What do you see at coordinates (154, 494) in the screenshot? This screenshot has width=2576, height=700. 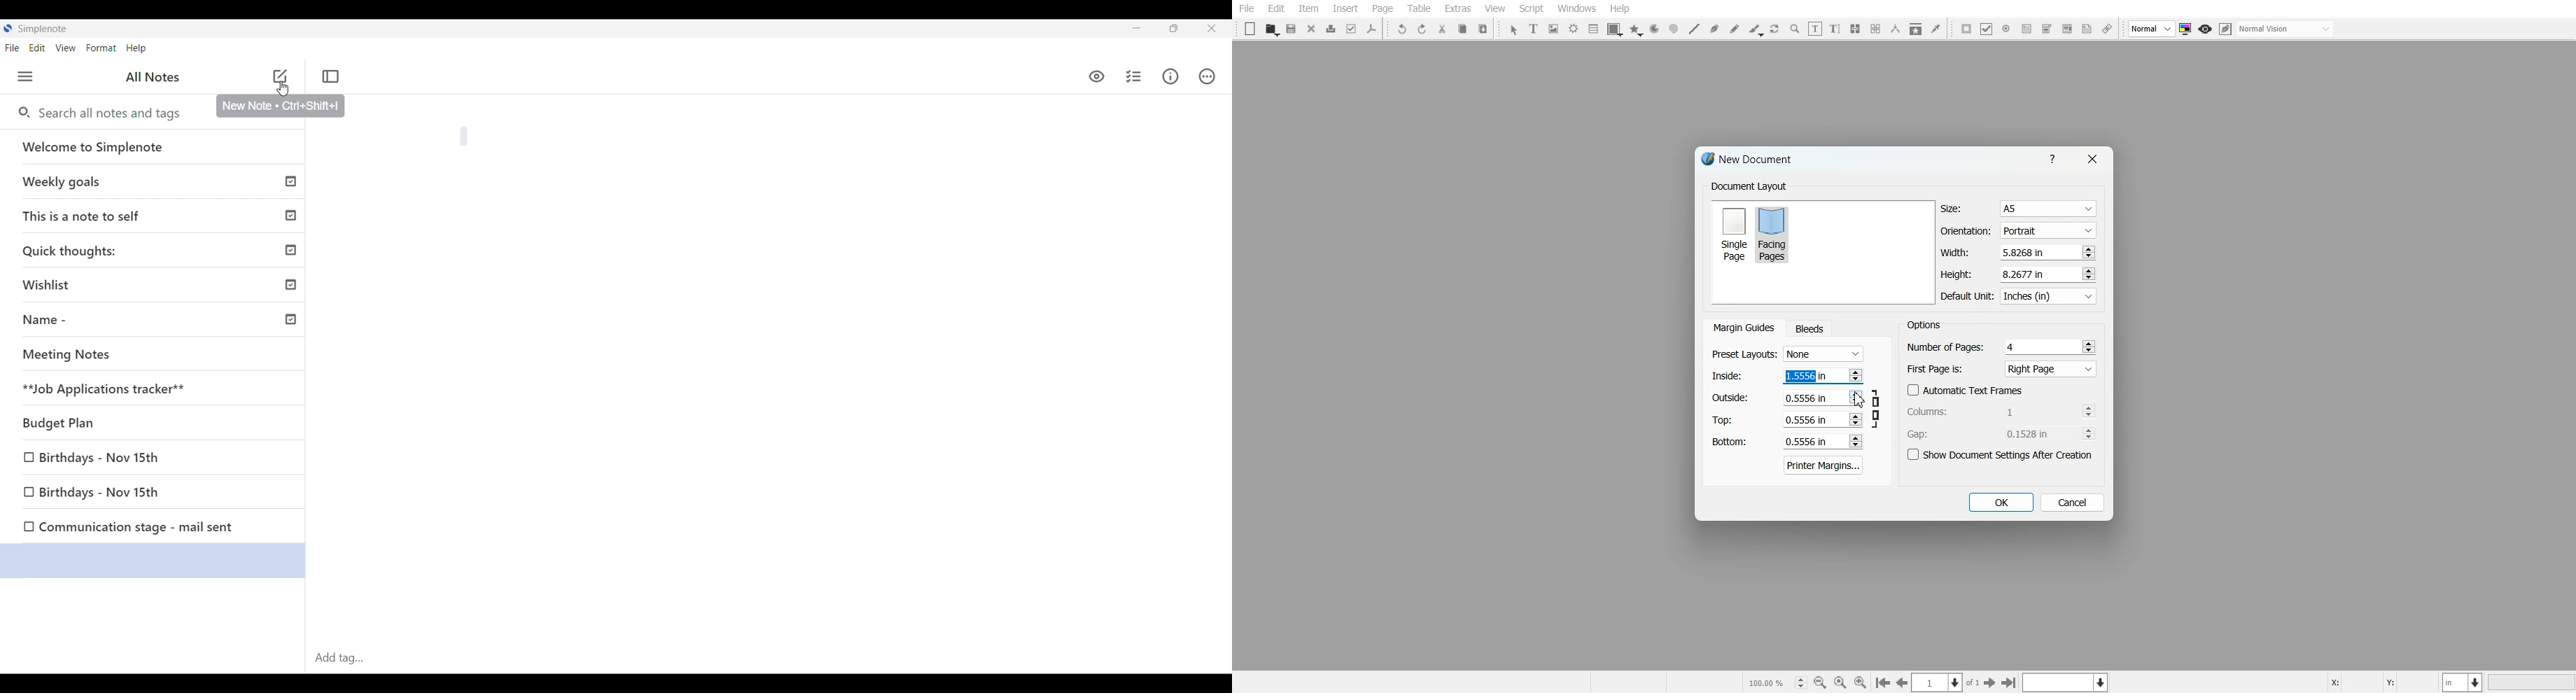 I see `Birthdays - Nov 15th` at bounding box center [154, 494].